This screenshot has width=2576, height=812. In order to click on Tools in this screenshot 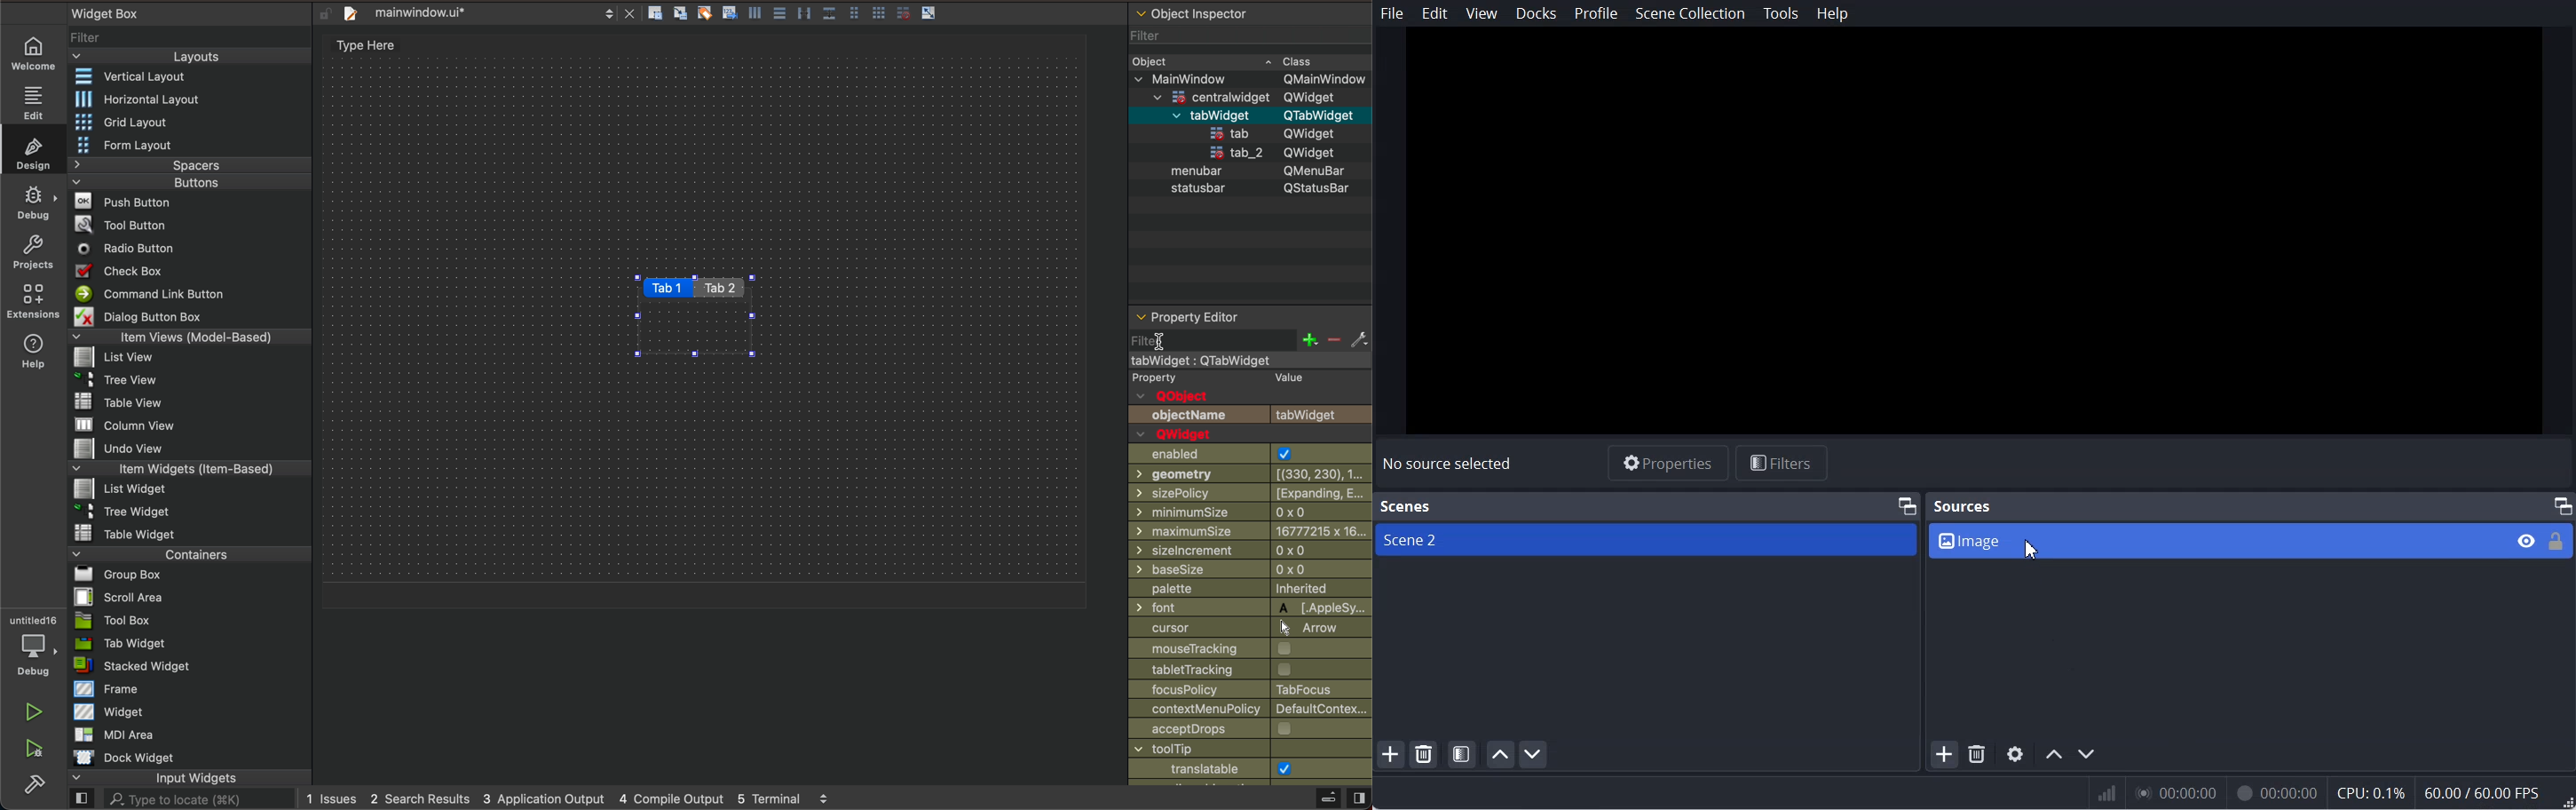, I will do `click(1782, 14)`.